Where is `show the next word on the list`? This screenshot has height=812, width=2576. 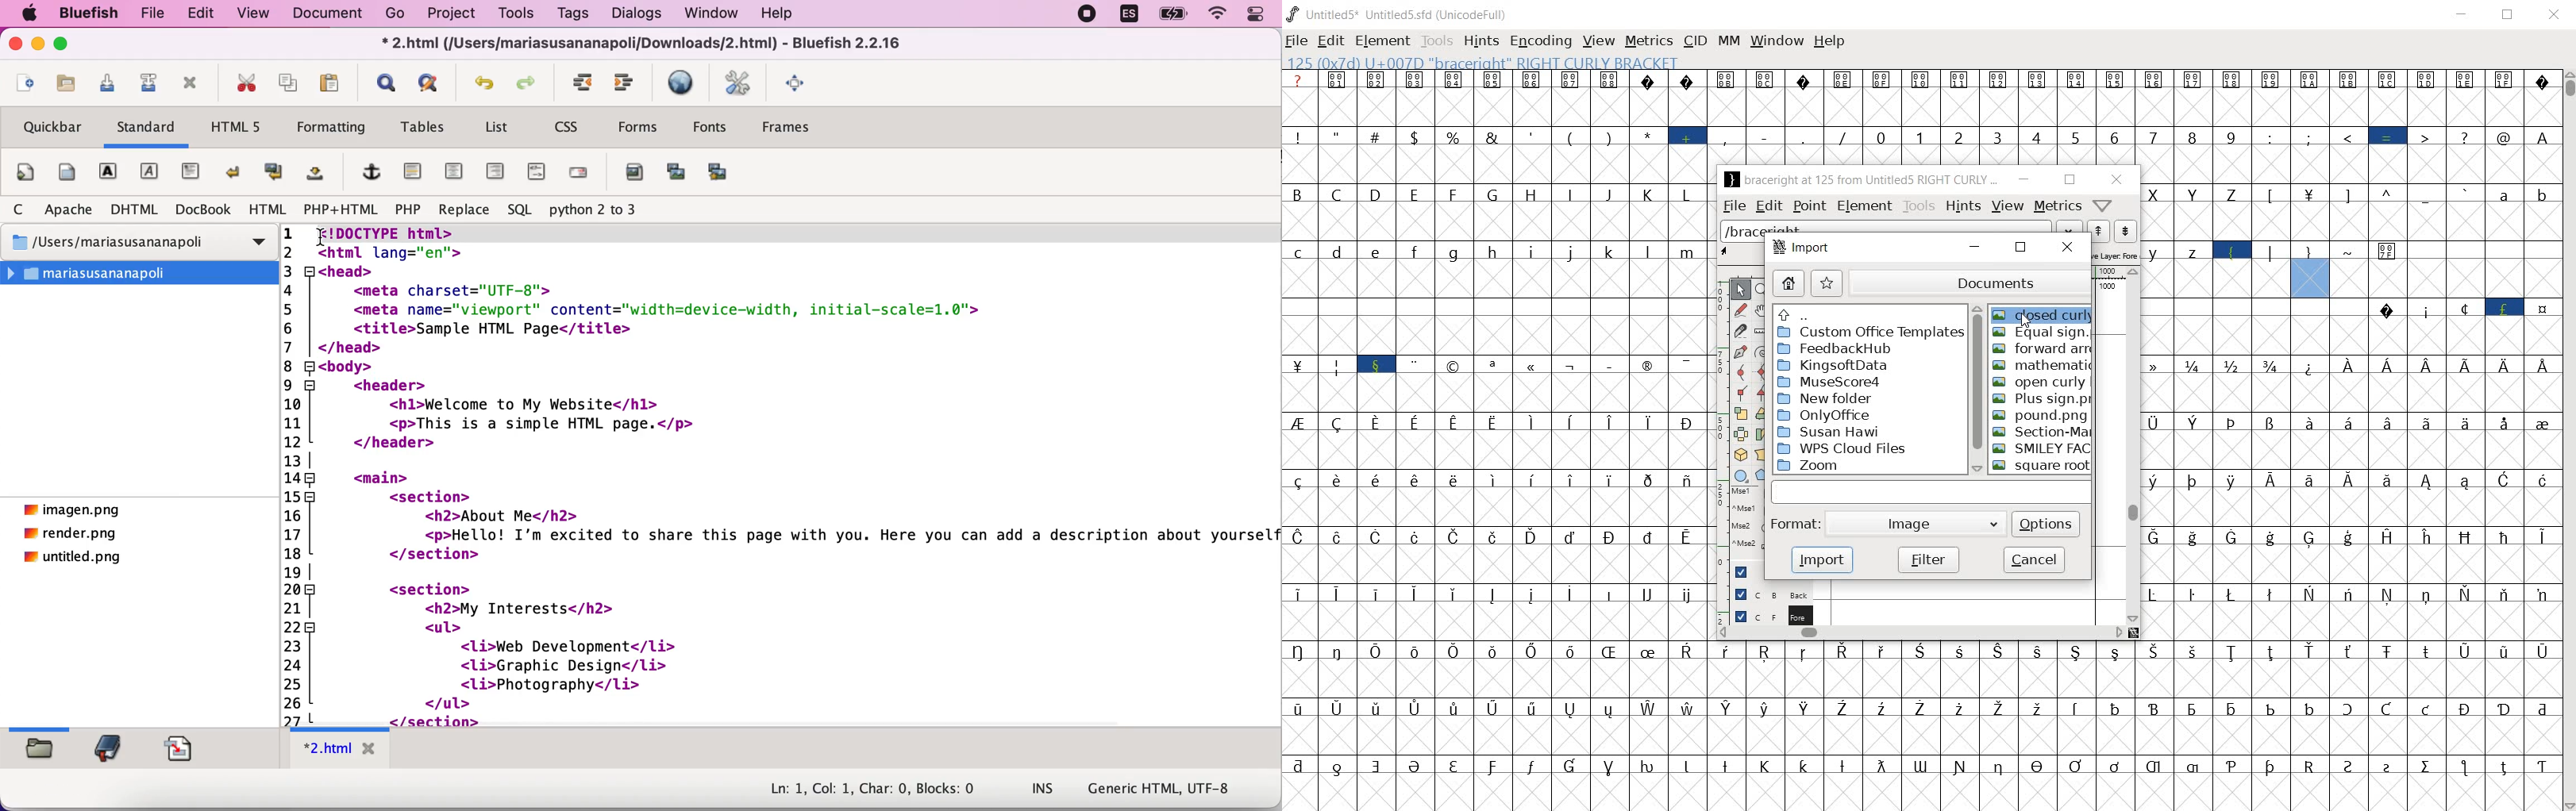 show the next word on the list is located at coordinates (2097, 231).